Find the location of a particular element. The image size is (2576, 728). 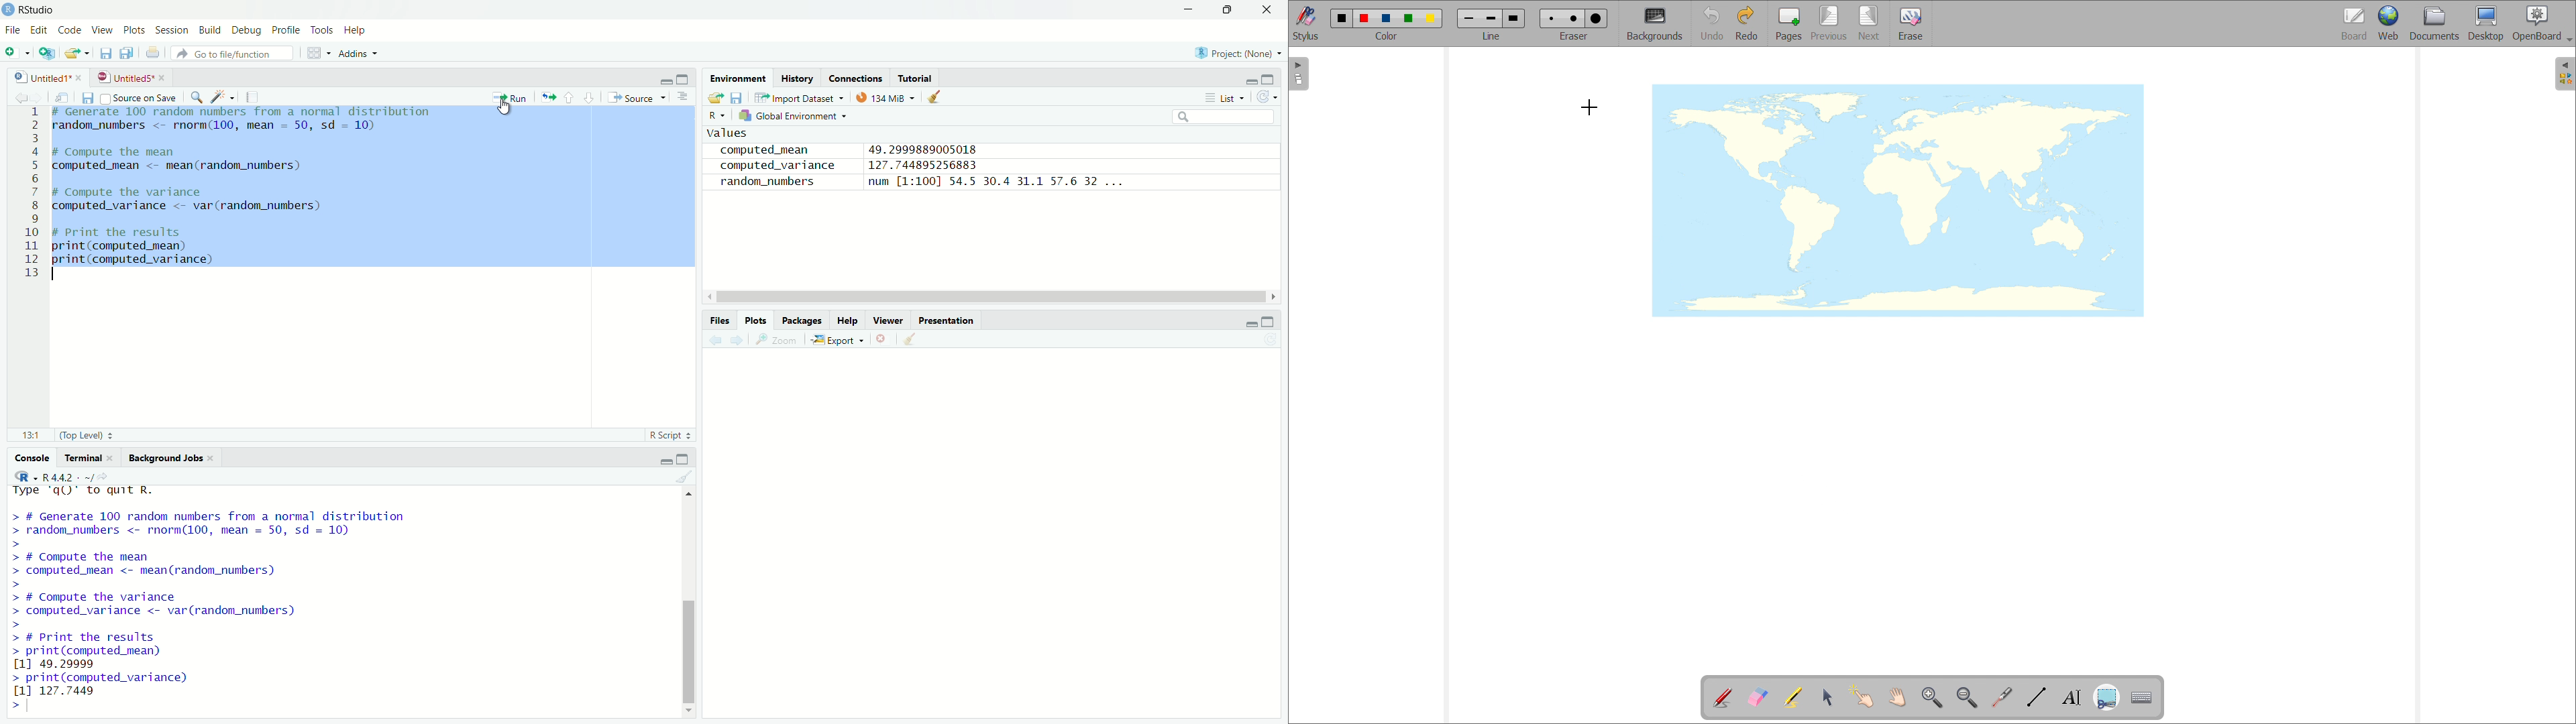

connections is located at coordinates (855, 79).